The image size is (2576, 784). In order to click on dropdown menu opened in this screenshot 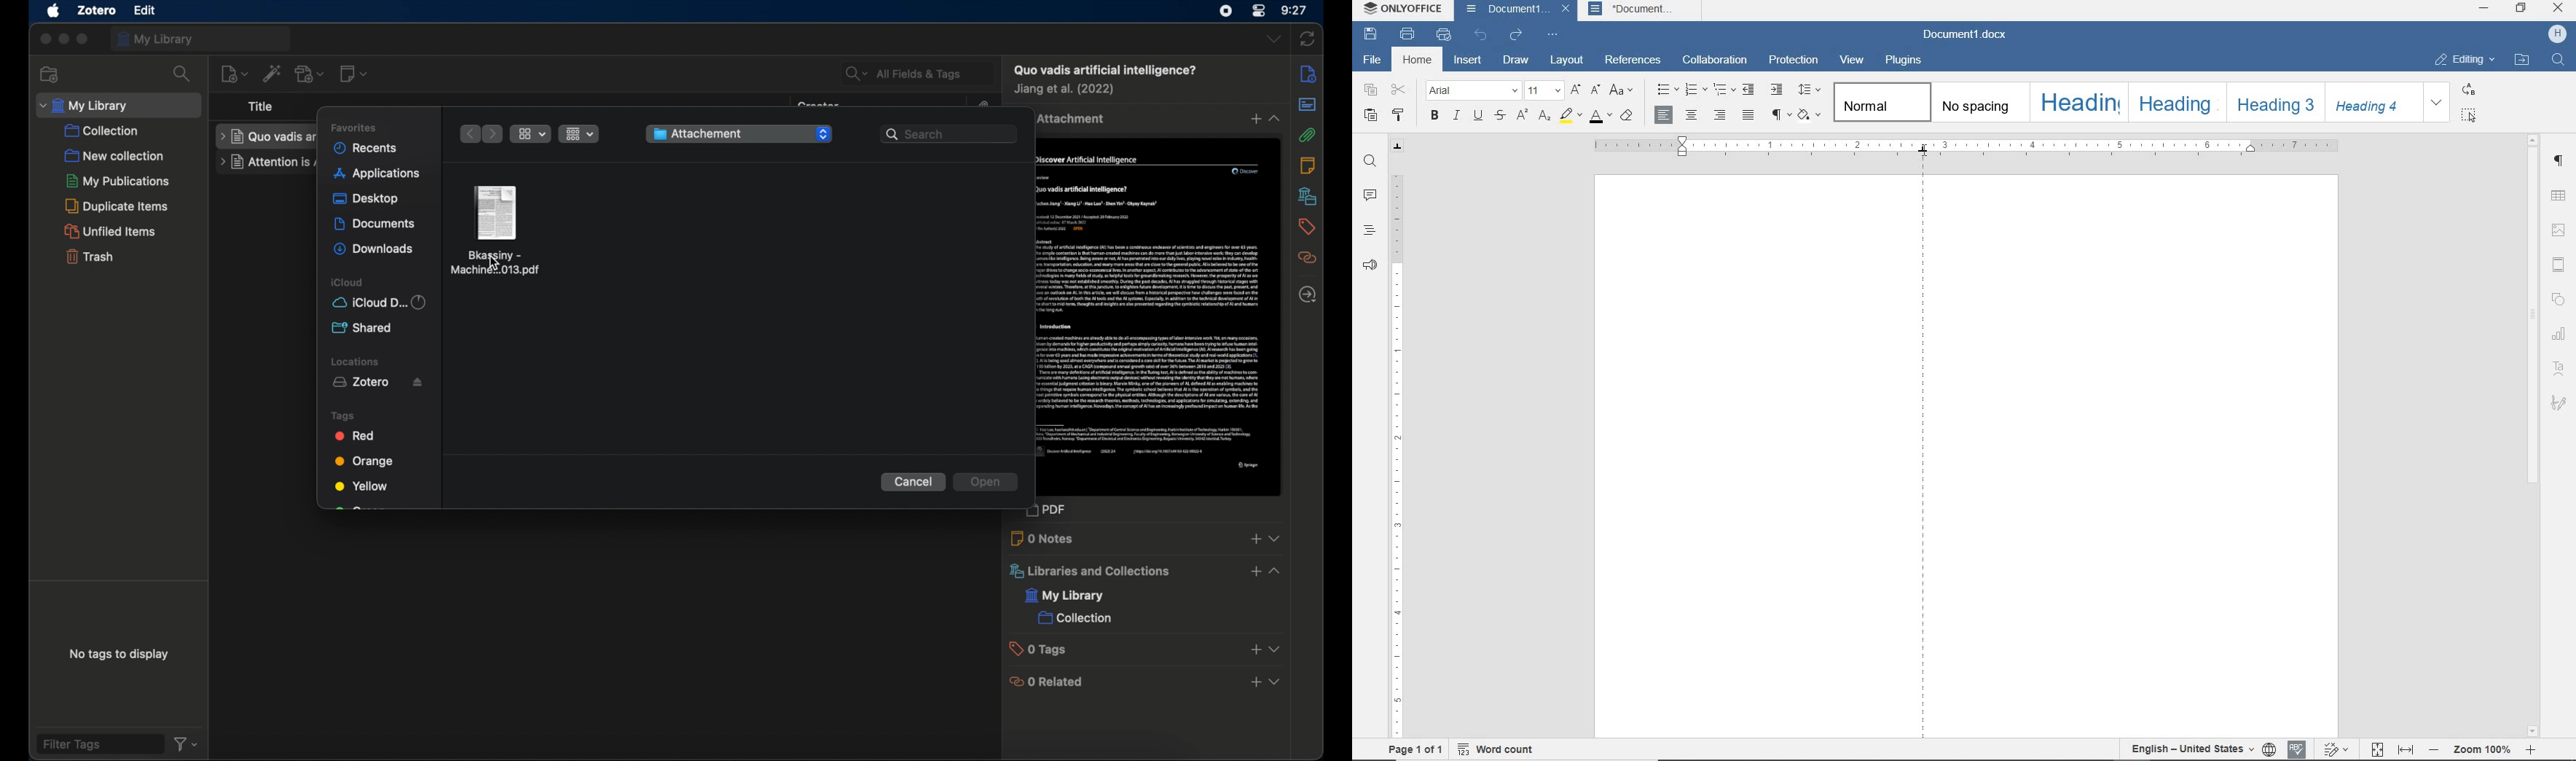, I will do `click(1277, 571)`.